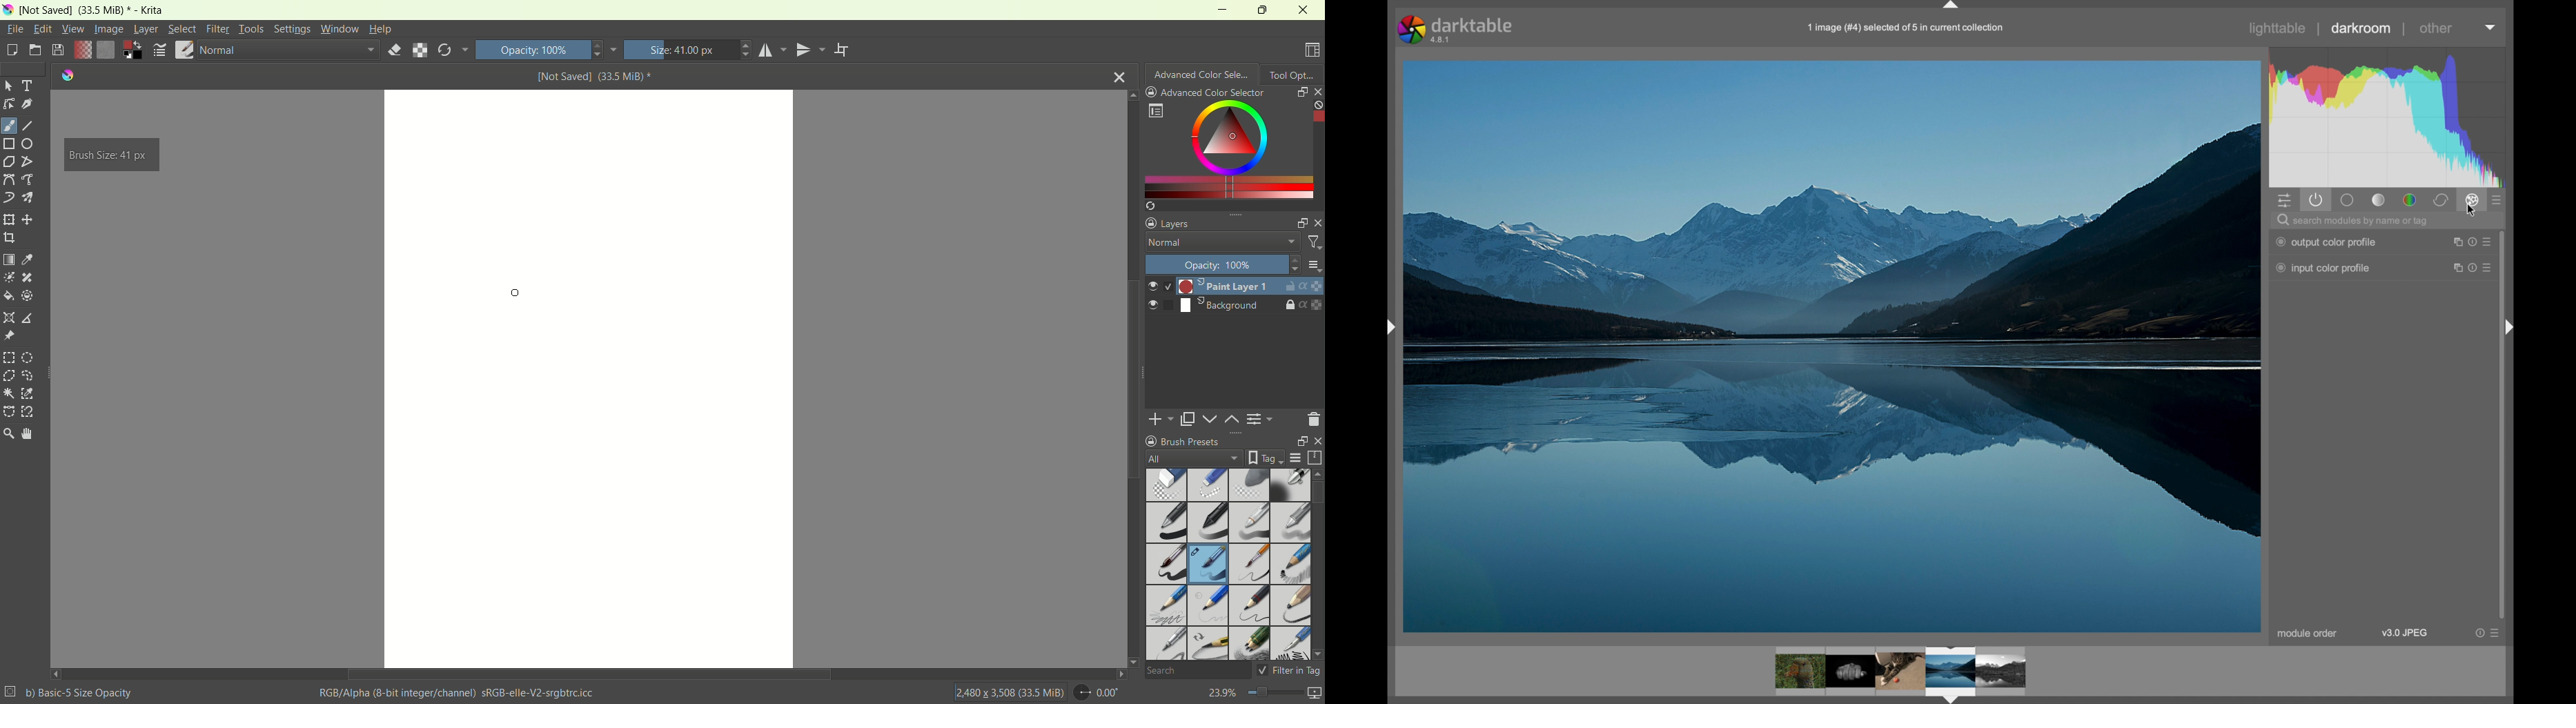  Describe the element at coordinates (1197, 672) in the screenshot. I see `search` at that location.